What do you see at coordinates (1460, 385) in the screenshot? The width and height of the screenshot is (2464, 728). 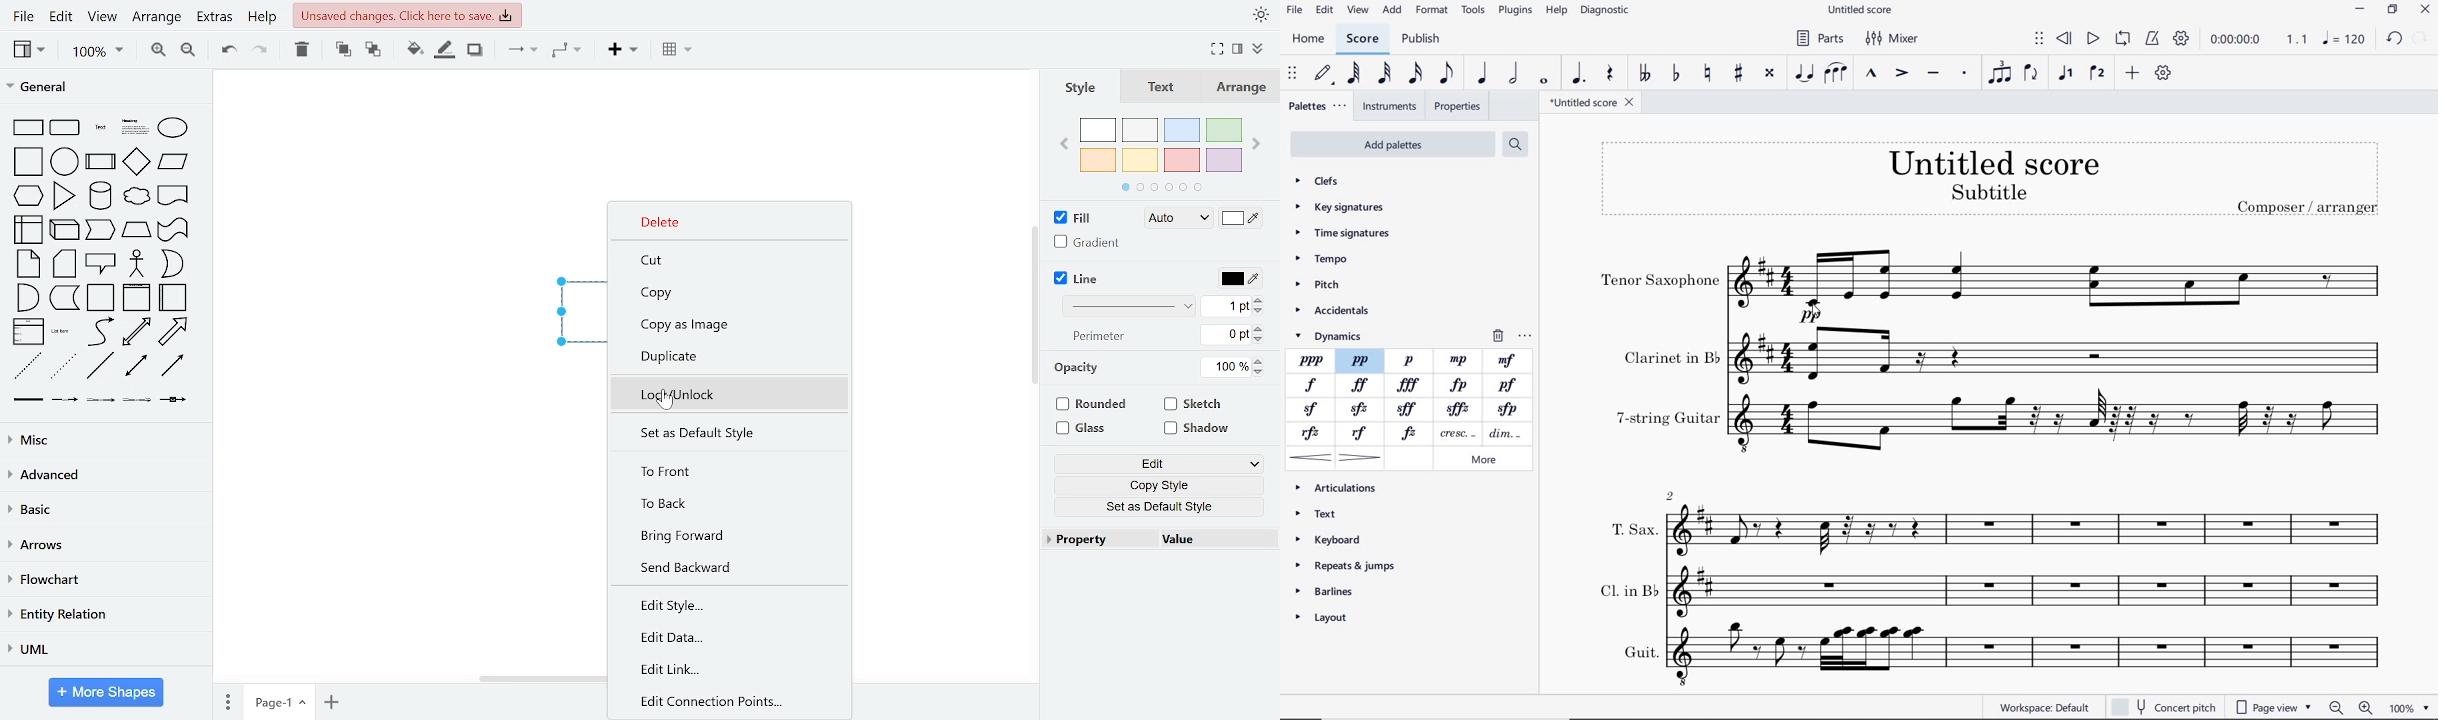 I see `FP (FORTEPIANO)` at bounding box center [1460, 385].